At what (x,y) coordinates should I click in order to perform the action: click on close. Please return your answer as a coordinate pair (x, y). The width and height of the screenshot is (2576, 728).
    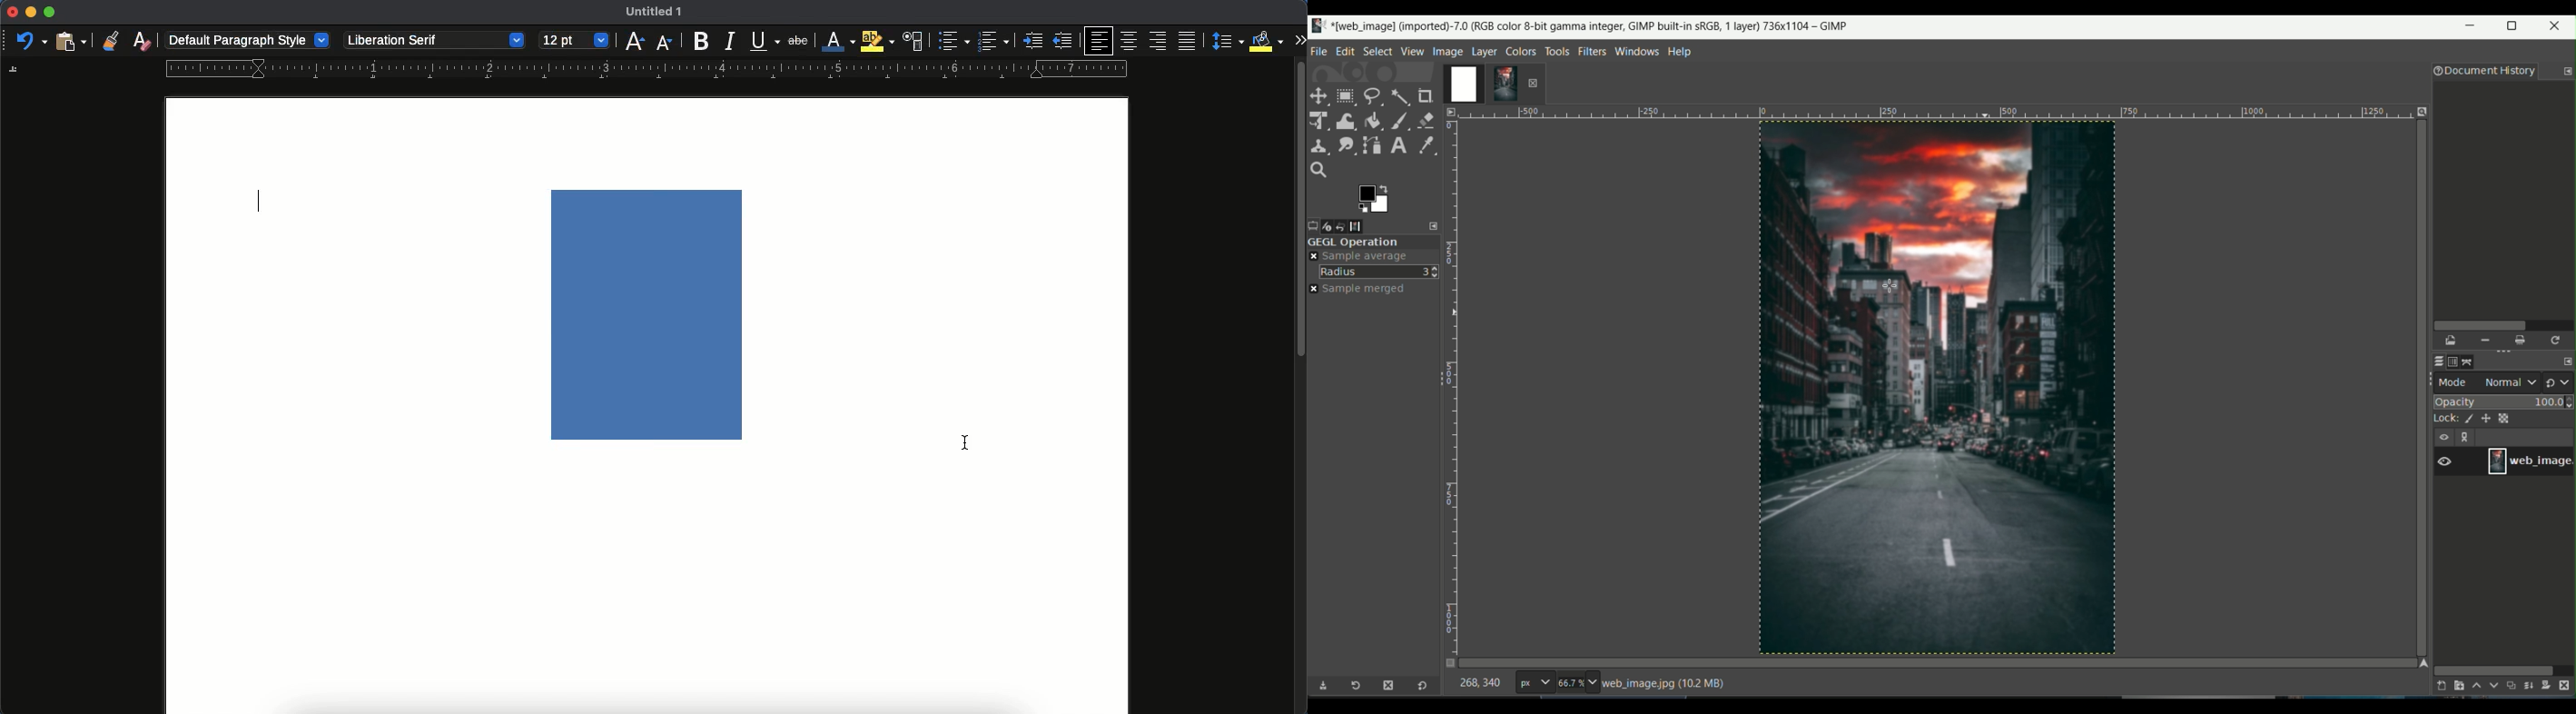
    Looking at the image, I should click on (10, 11).